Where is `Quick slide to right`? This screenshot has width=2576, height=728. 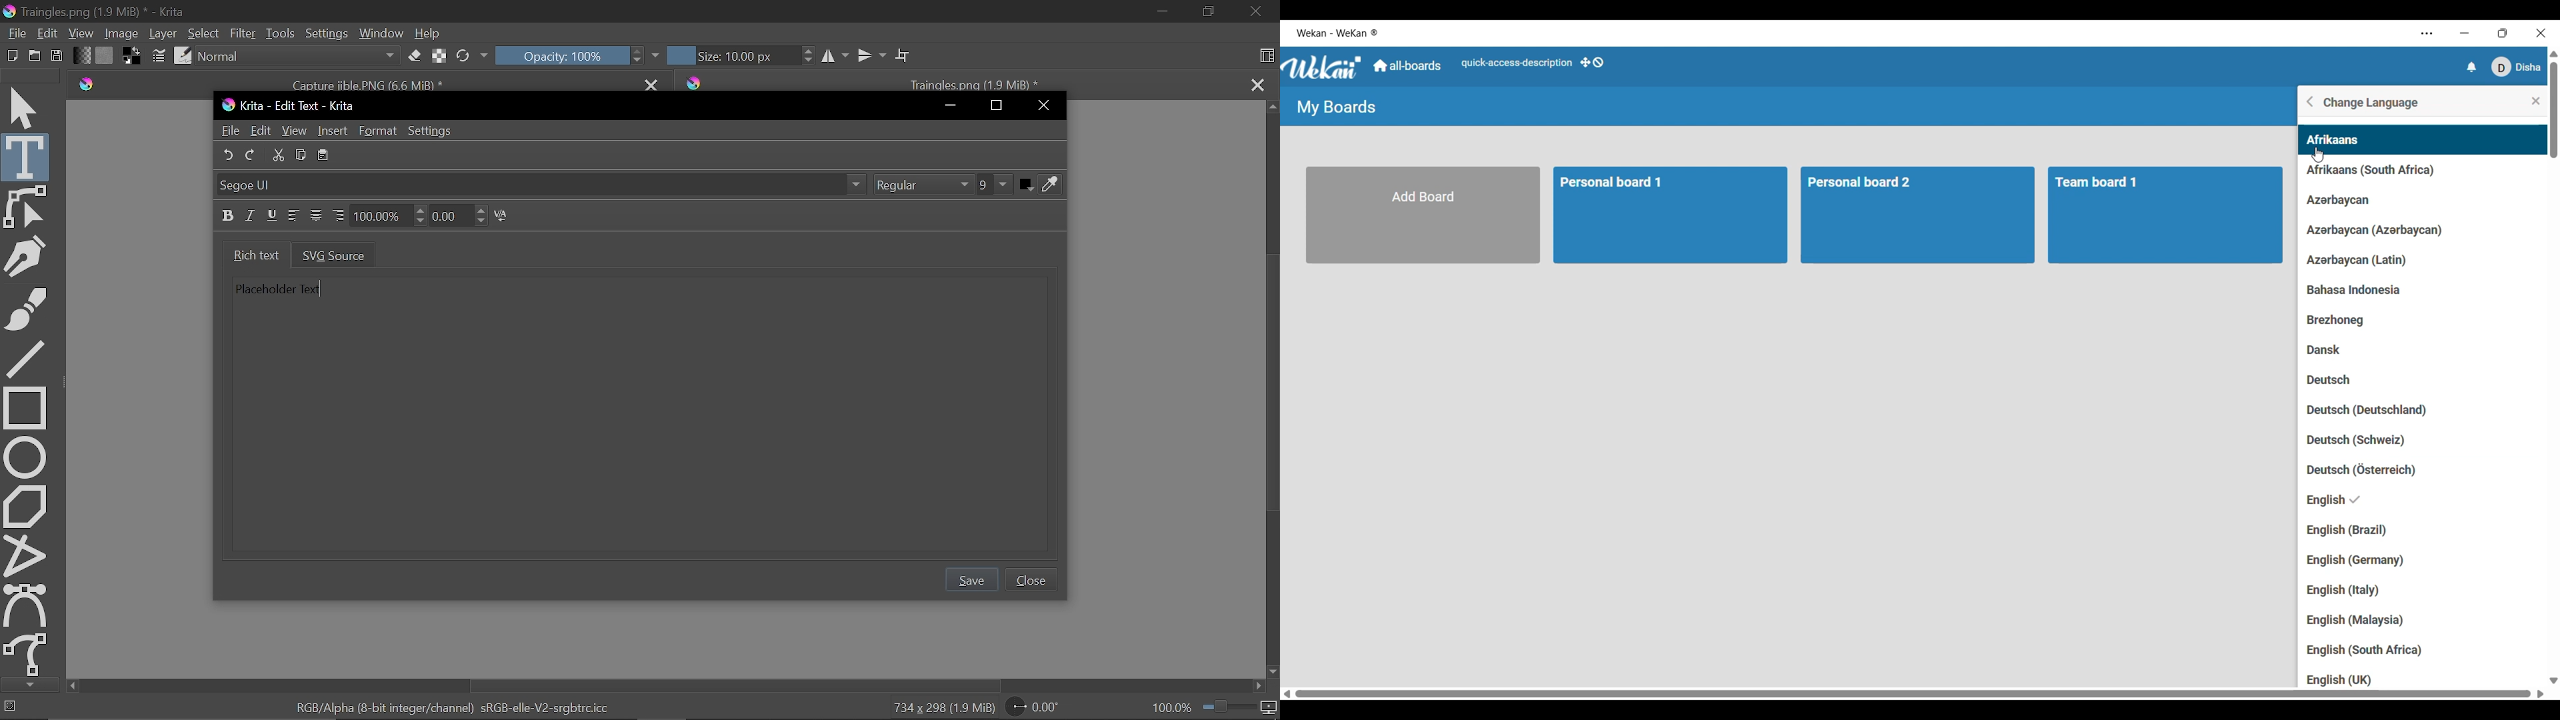 Quick slide to right is located at coordinates (2541, 694).